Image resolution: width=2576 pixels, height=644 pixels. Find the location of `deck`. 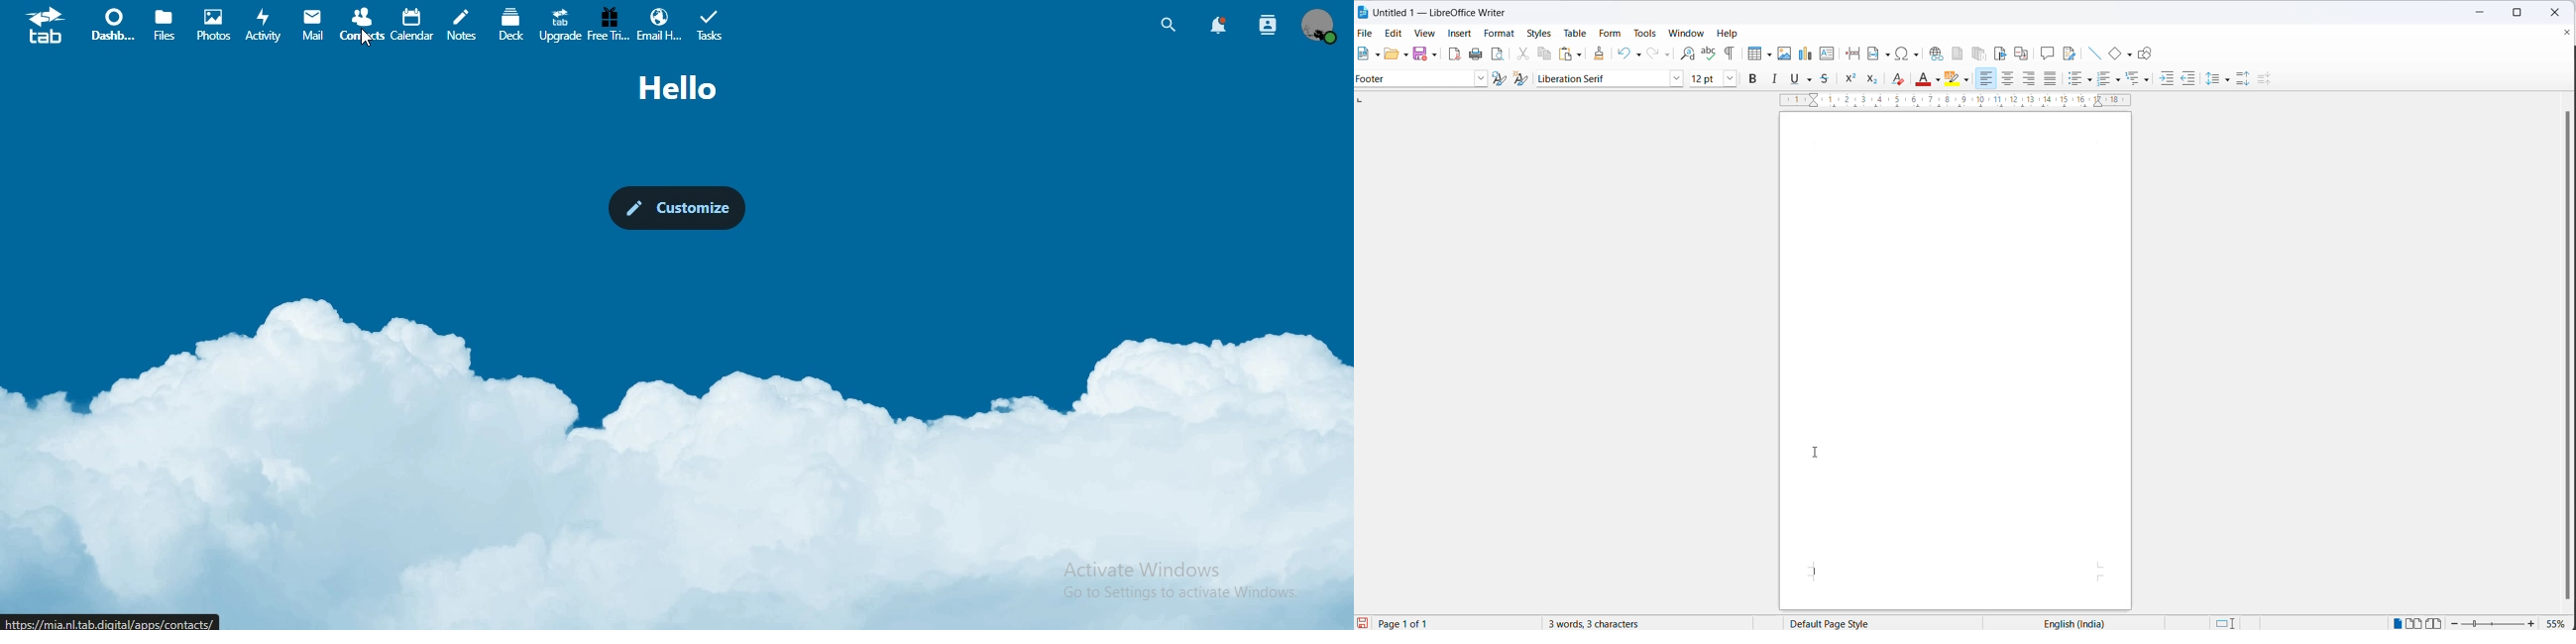

deck is located at coordinates (513, 26).